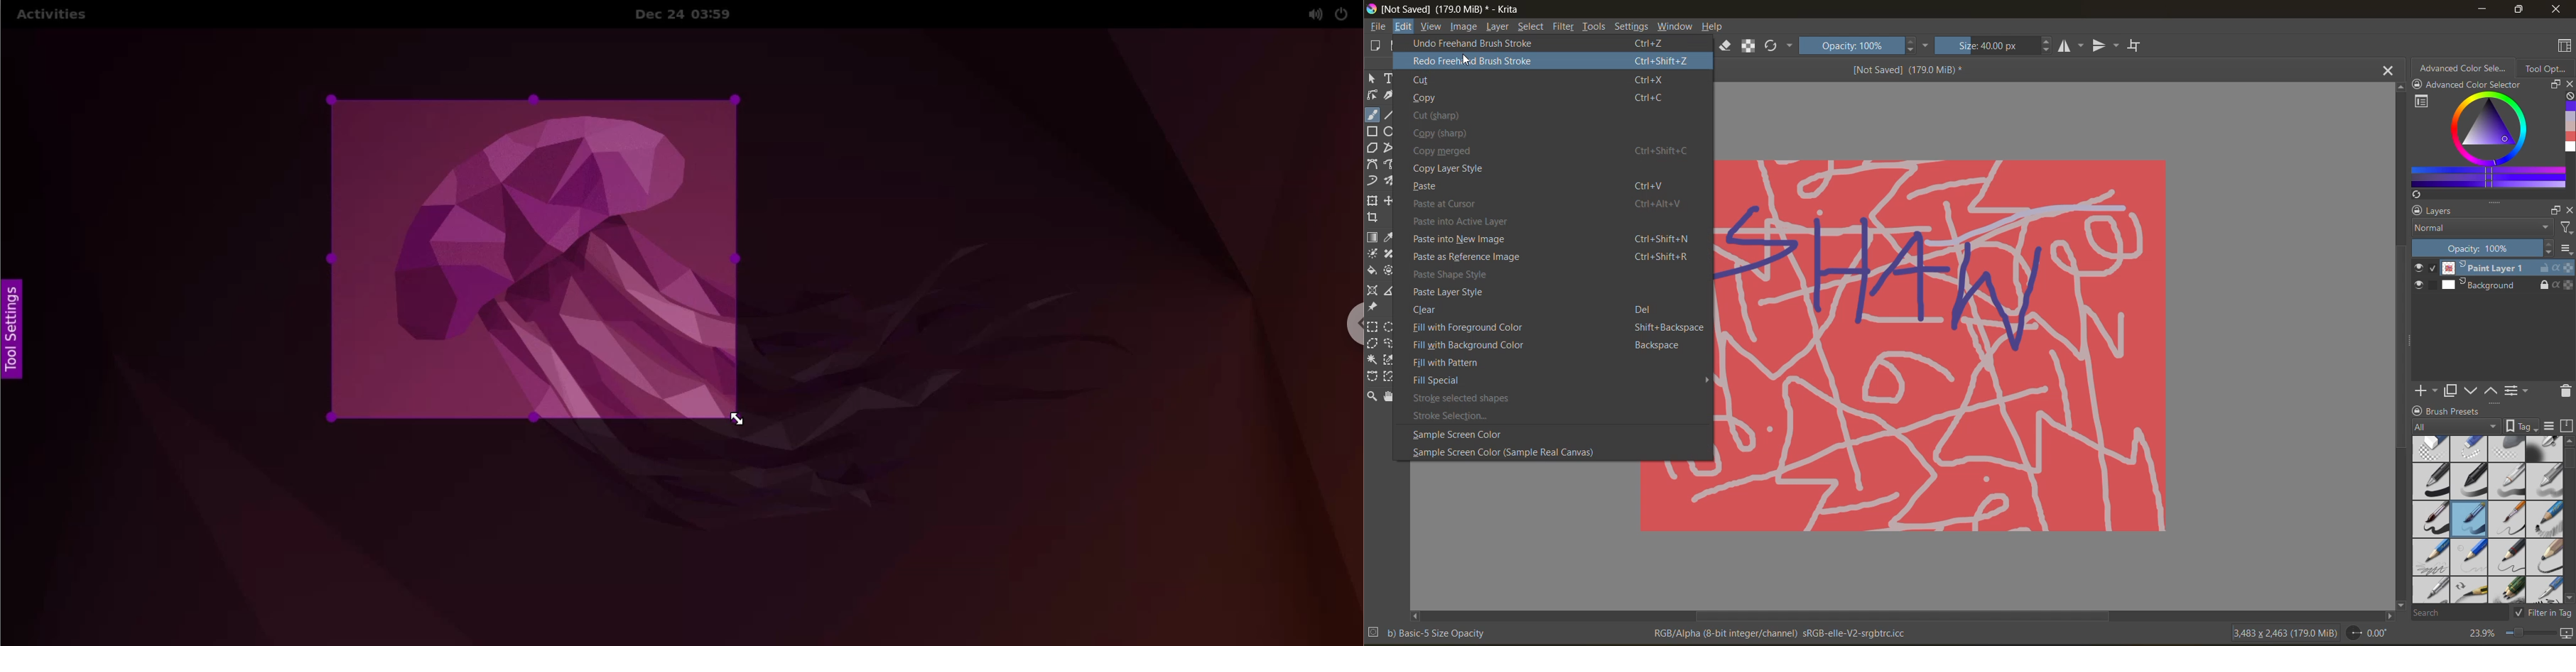  I want to click on create, so click(1375, 45).